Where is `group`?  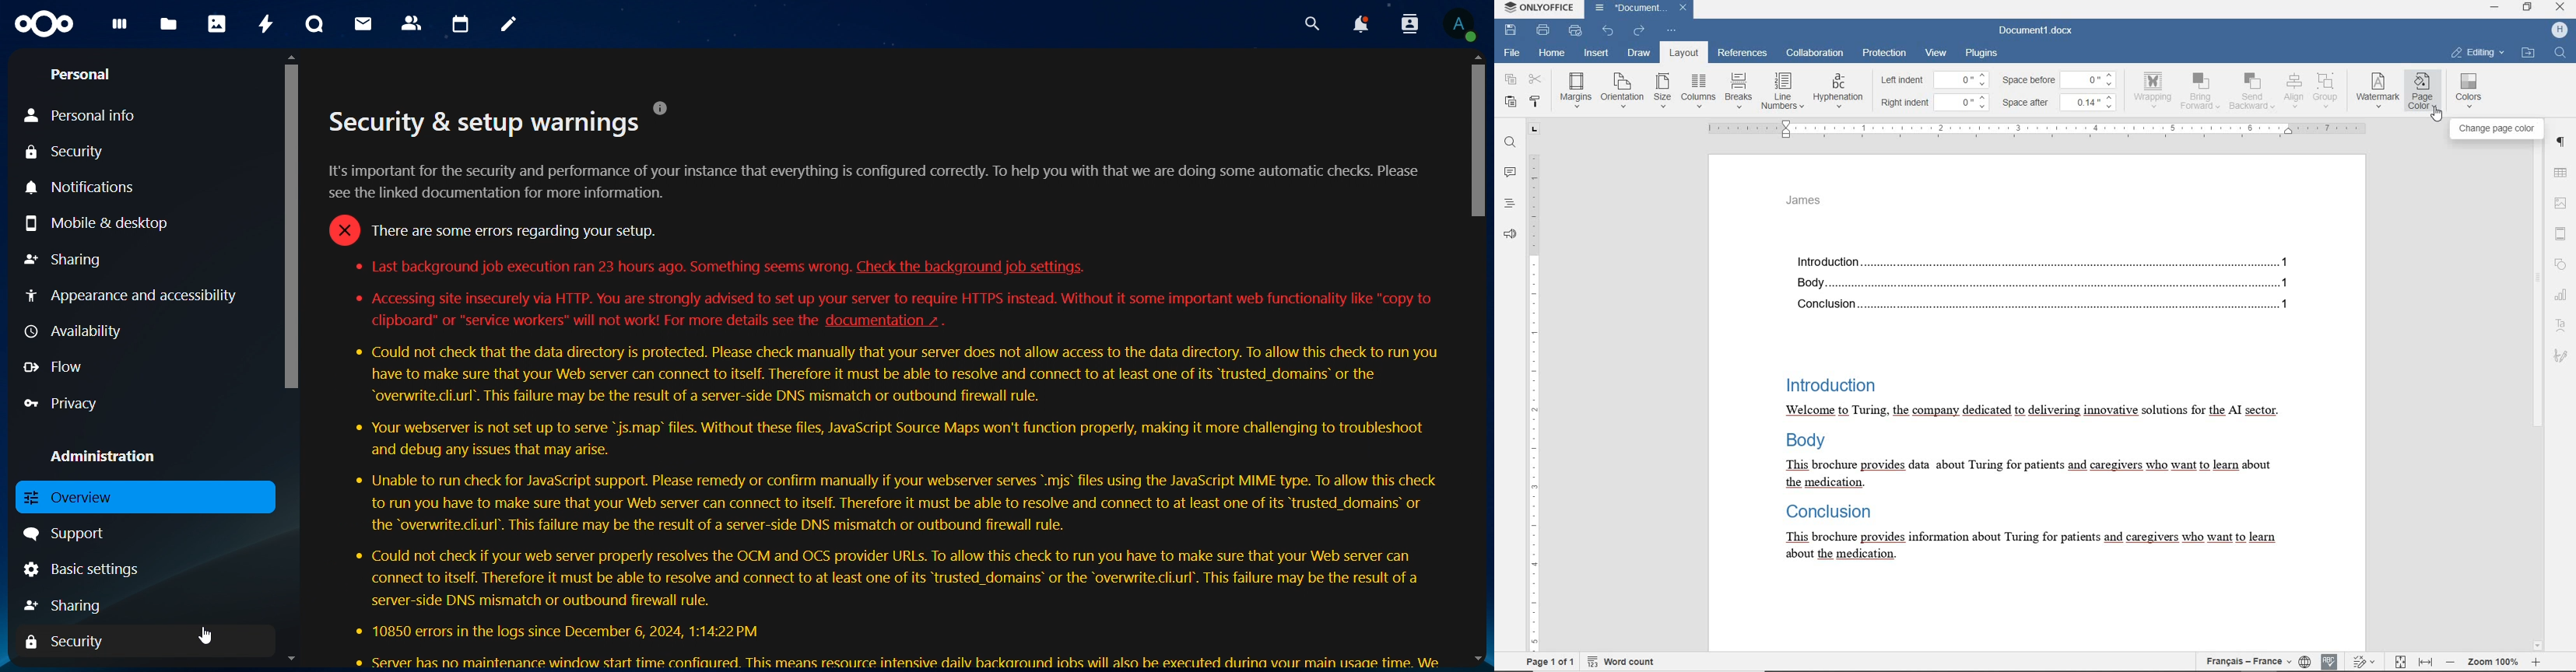
group is located at coordinates (2329, 91).